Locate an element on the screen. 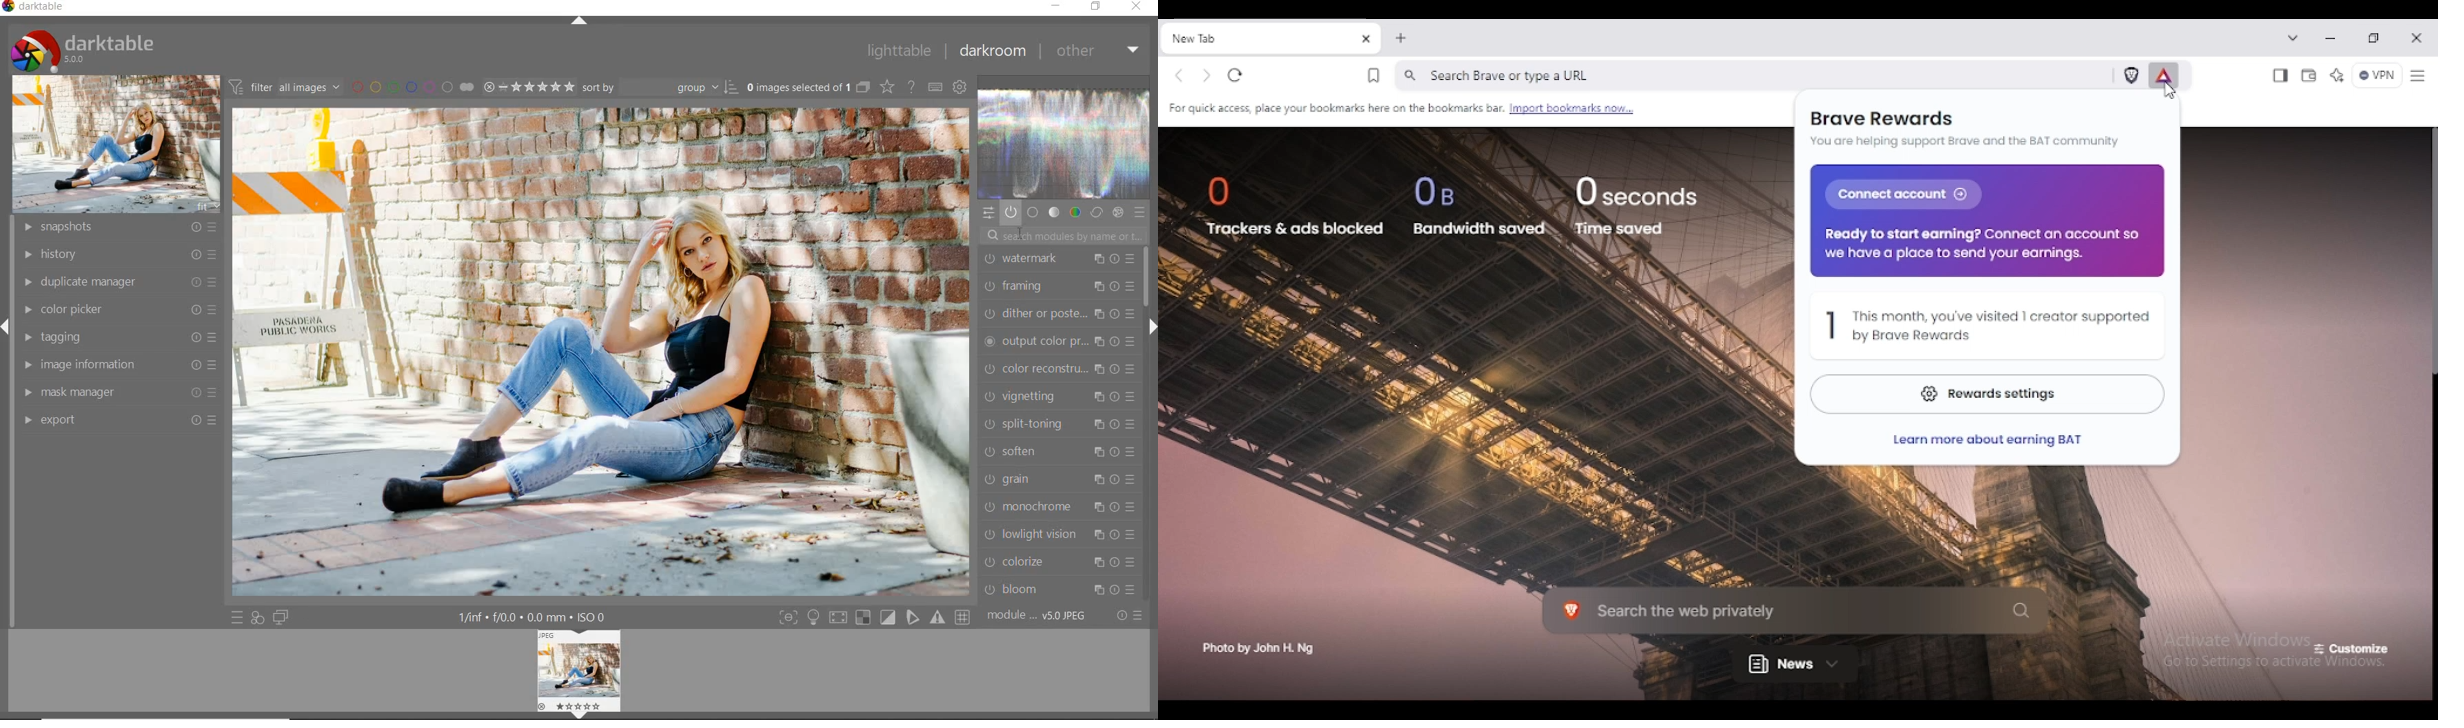  close tab is located at coordinates (1367, 40).